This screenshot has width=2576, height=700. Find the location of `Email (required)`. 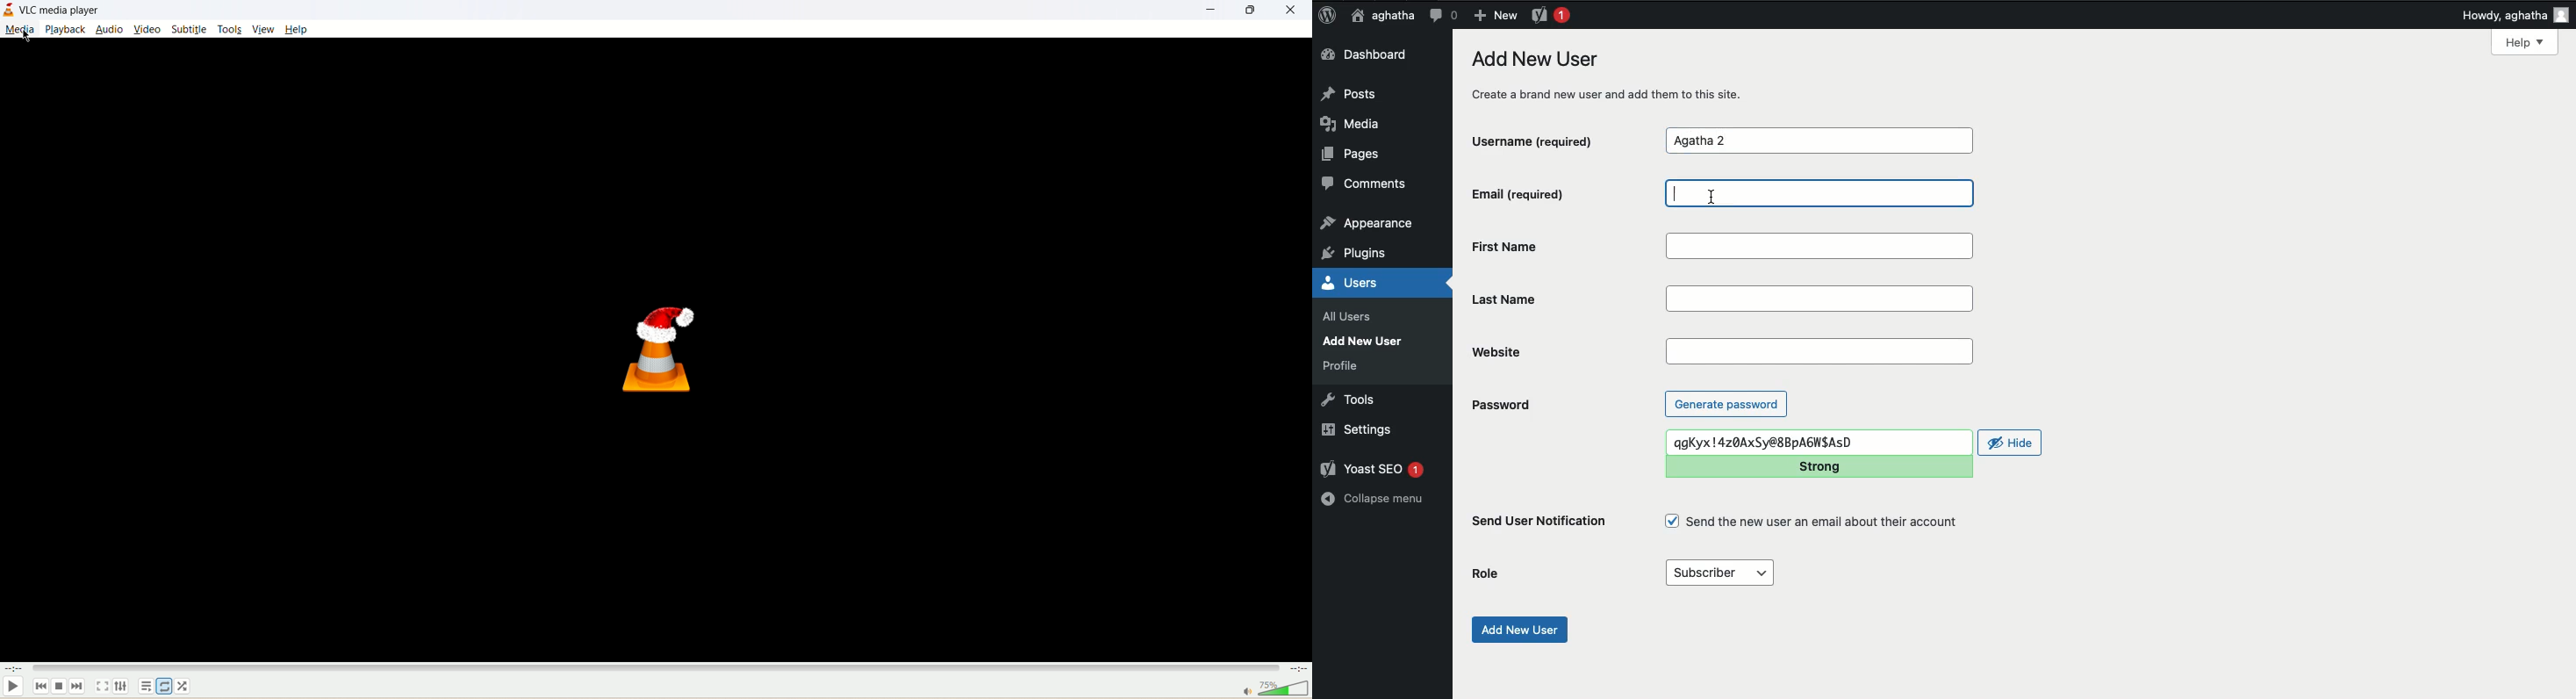

Email (required) is located at coordinates (1548, 193).